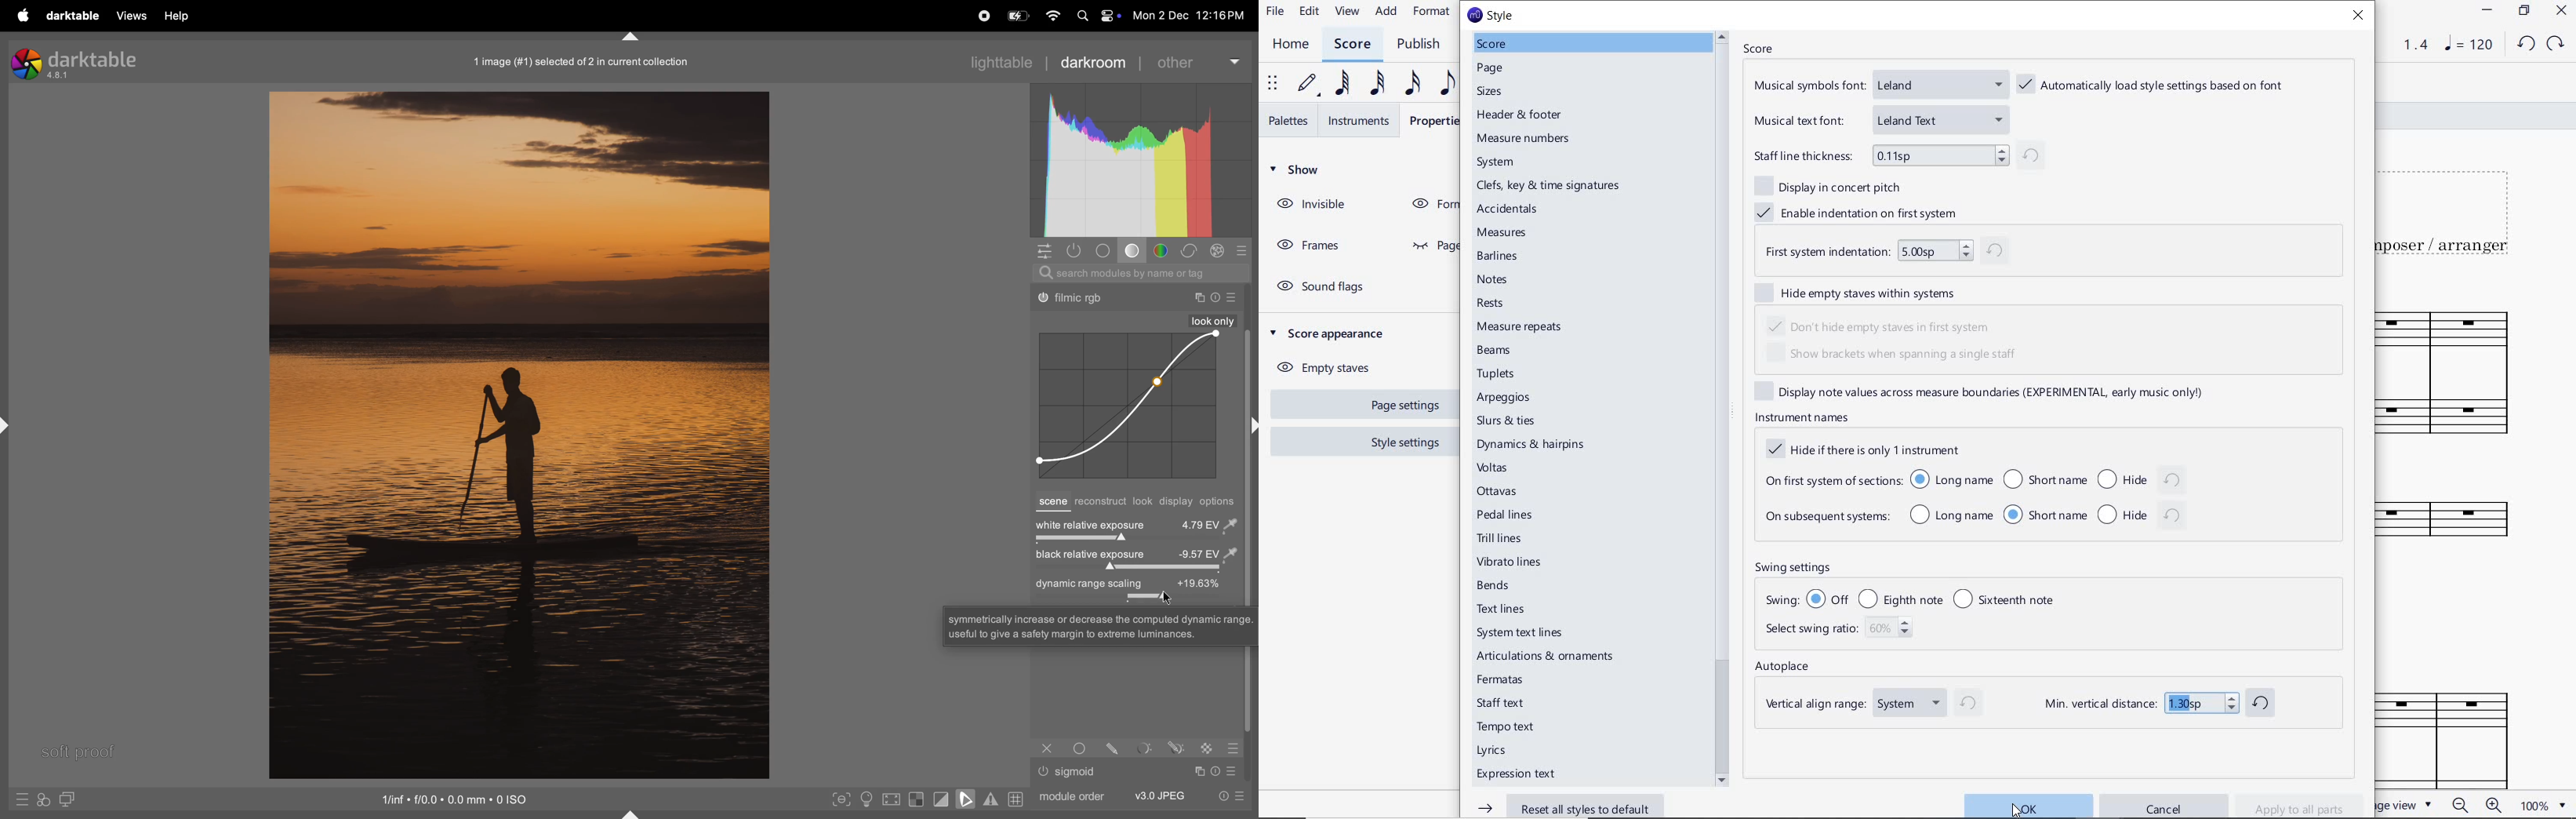 This screenshot has height=840, width=2576. I want to click on toggle high quality processing, so click(892, 800).